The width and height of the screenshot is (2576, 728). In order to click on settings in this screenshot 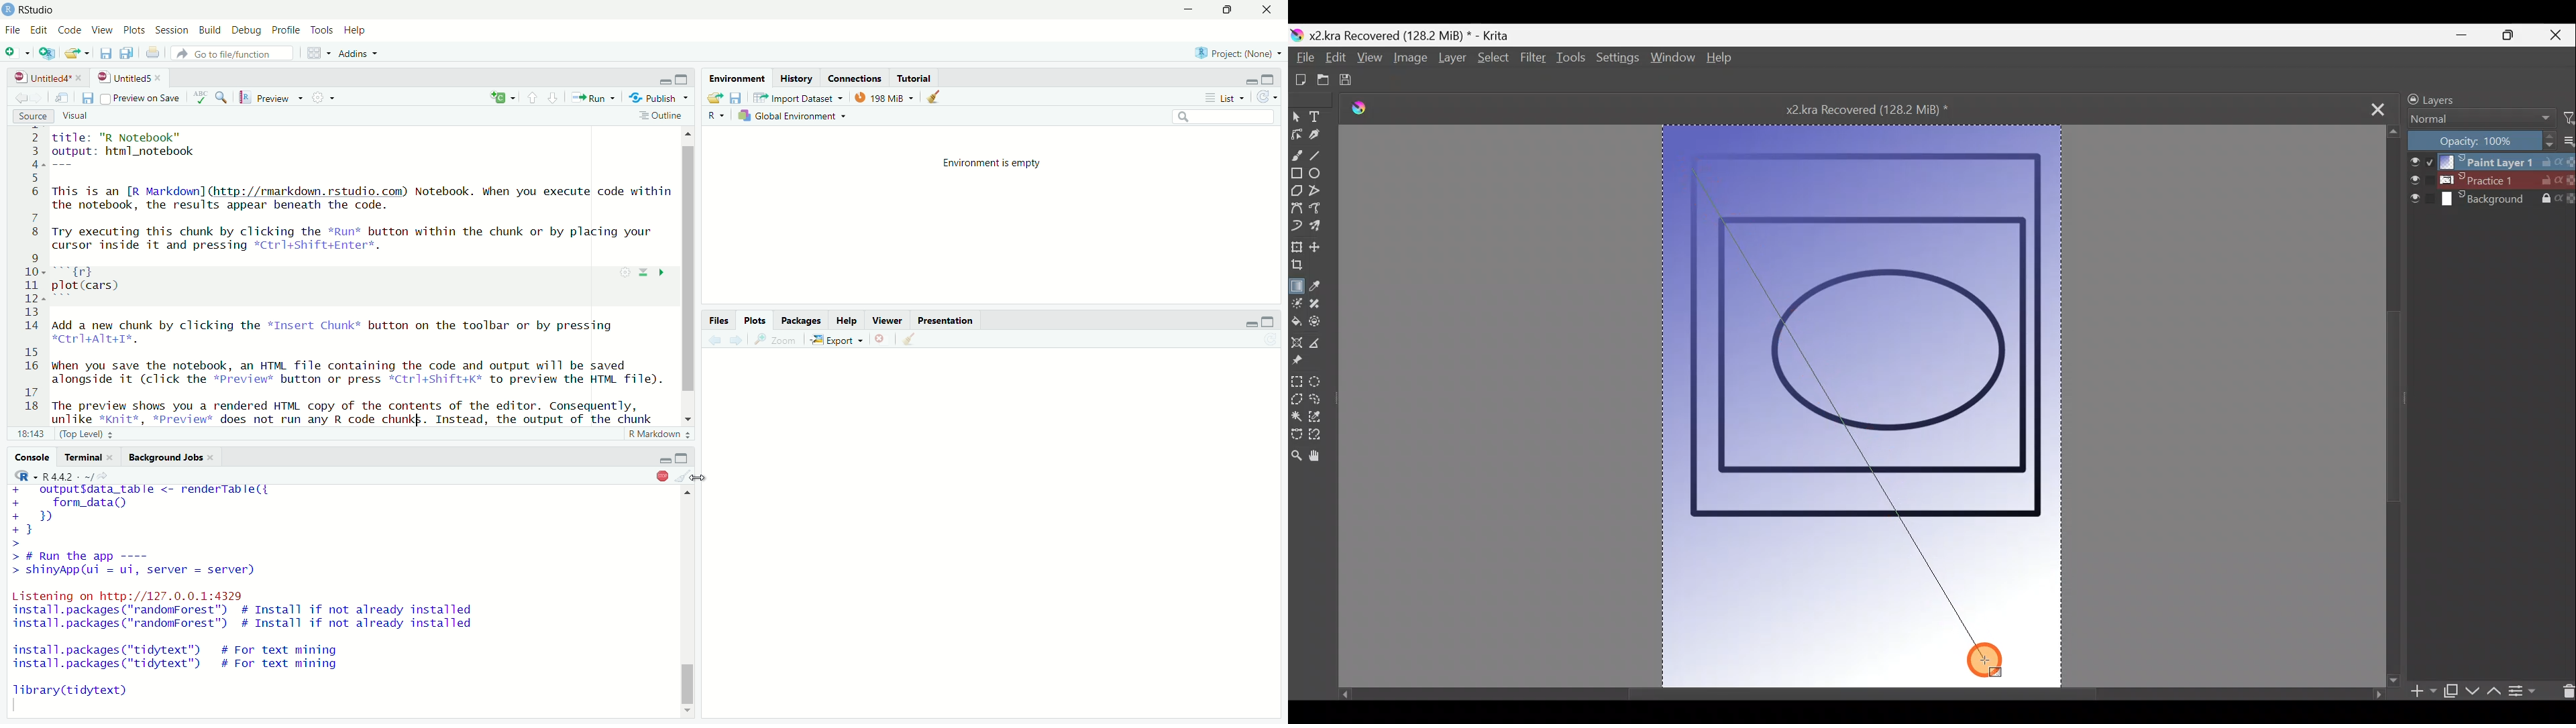, I will do `click(326, 97)`.